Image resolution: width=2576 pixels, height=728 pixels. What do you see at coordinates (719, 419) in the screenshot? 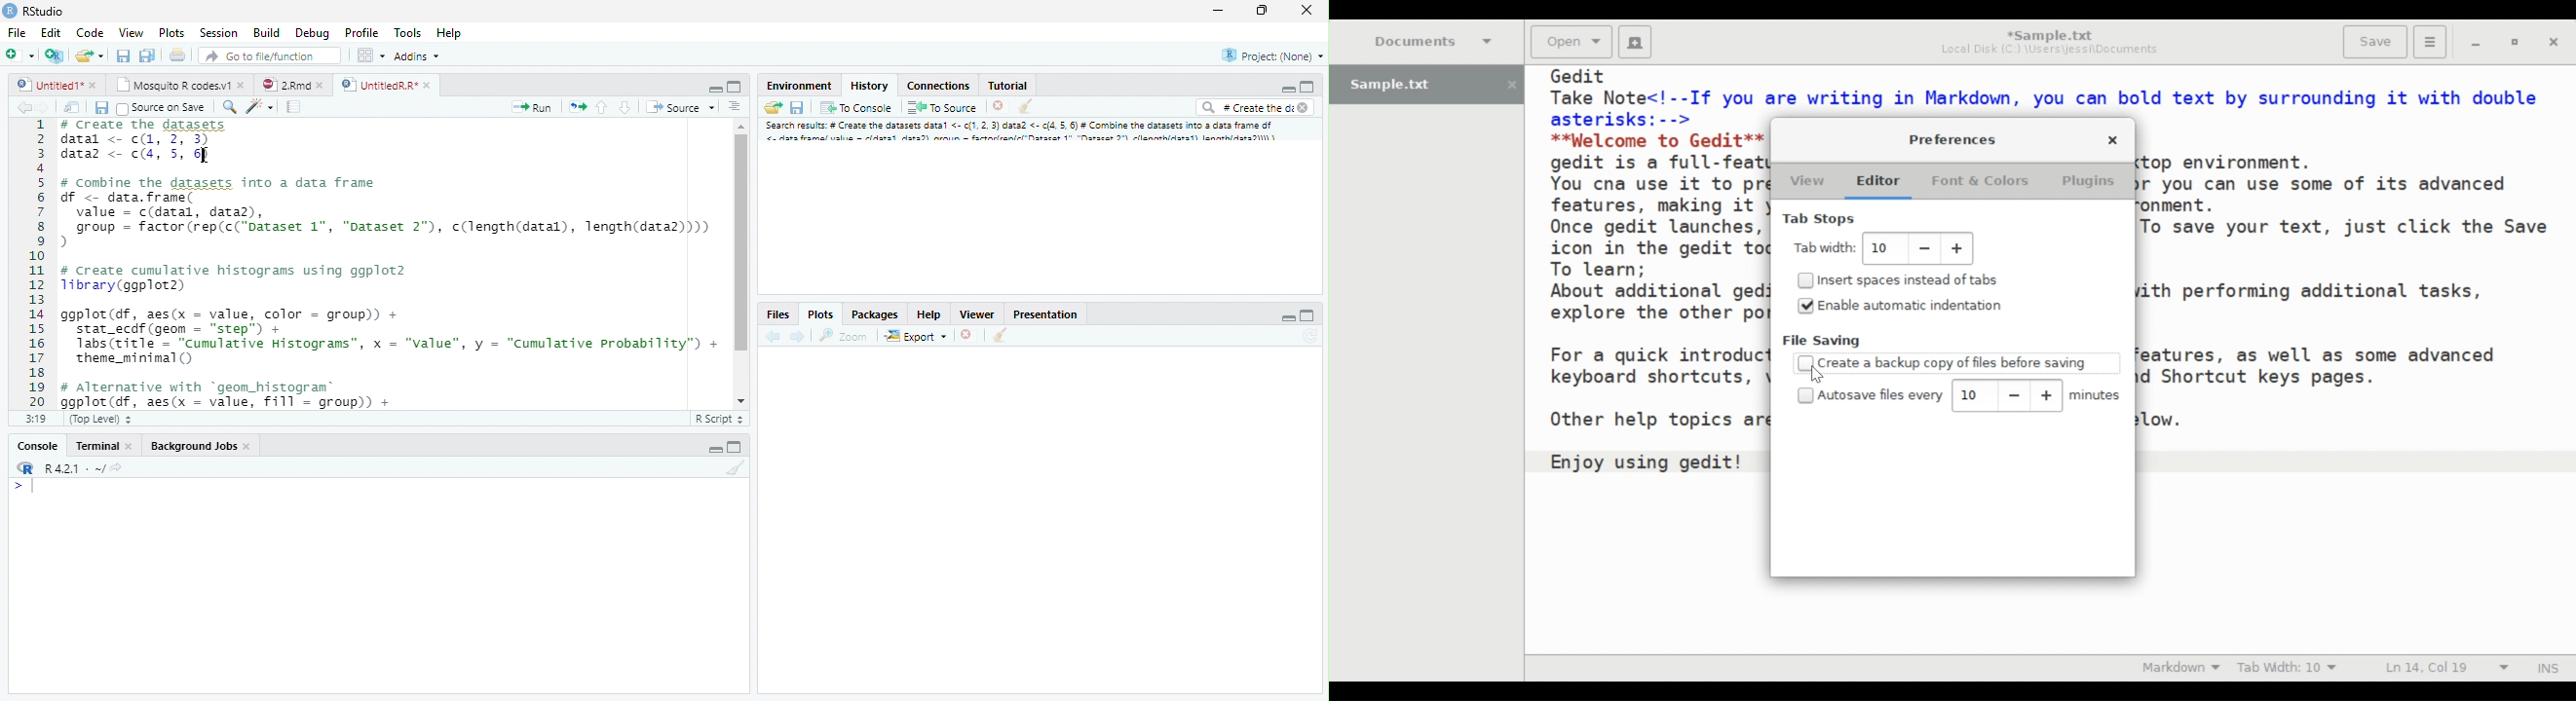
I see `R Script` at bounding box center [719, 419].